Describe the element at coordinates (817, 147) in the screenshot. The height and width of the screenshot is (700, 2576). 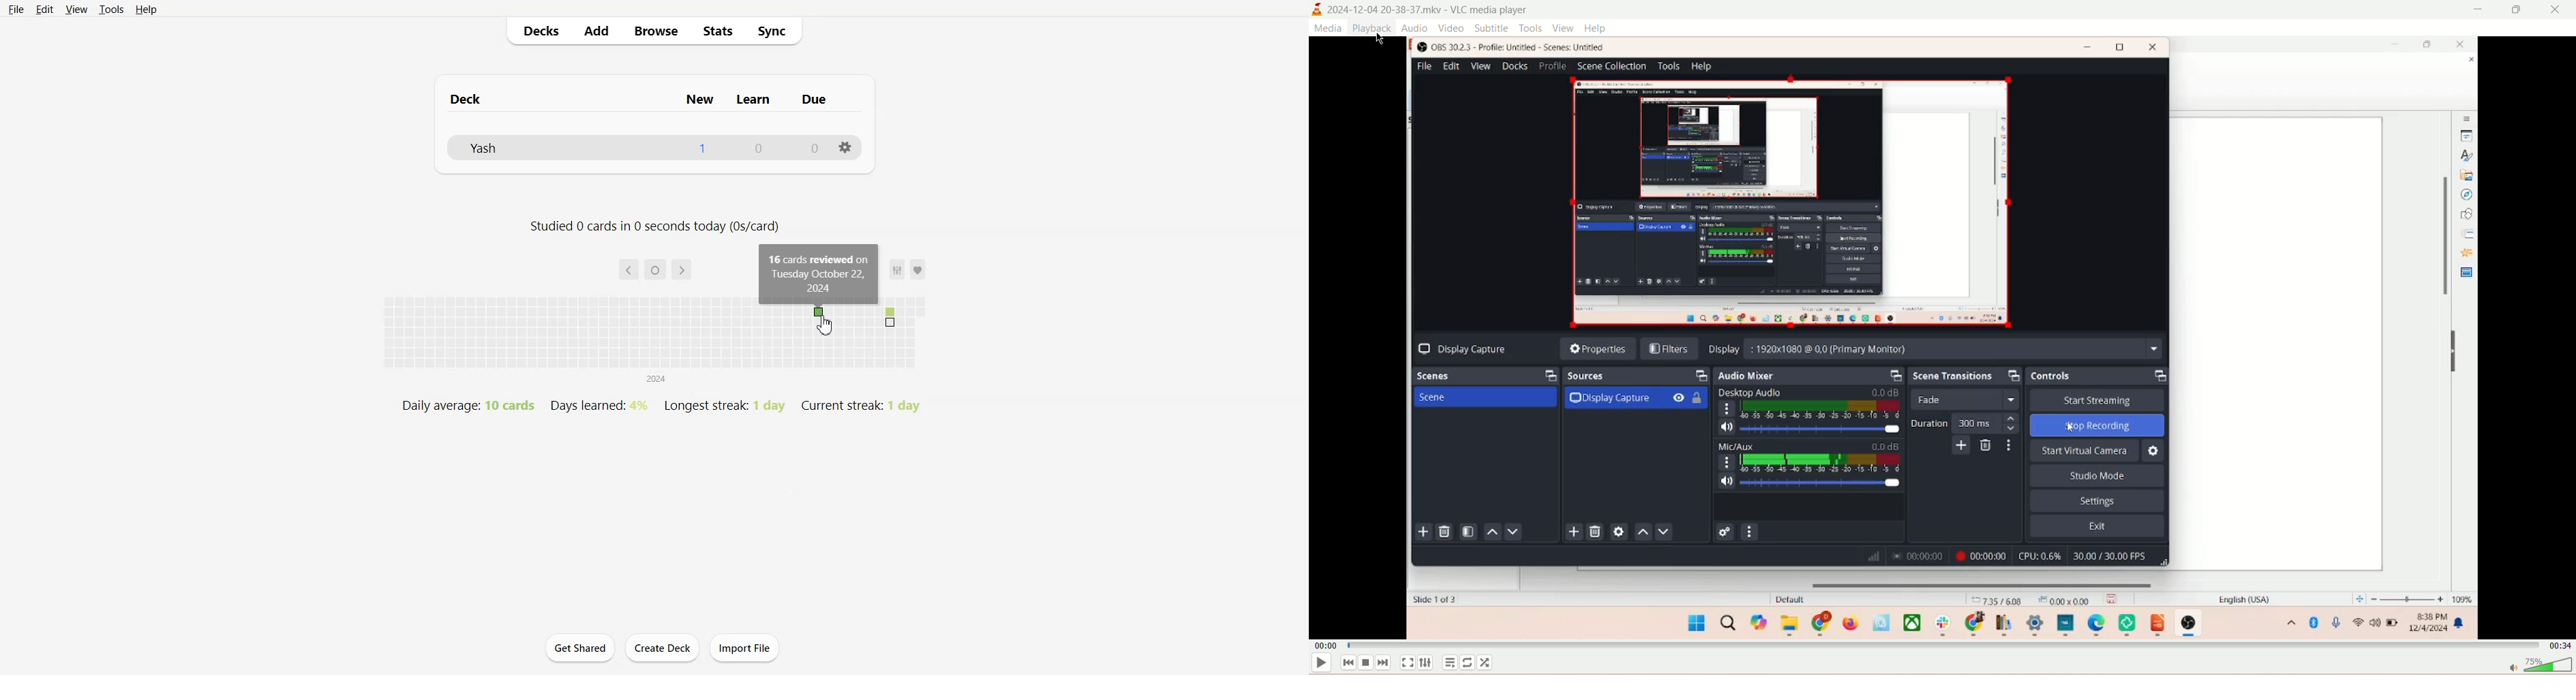
I see `0` at that location.